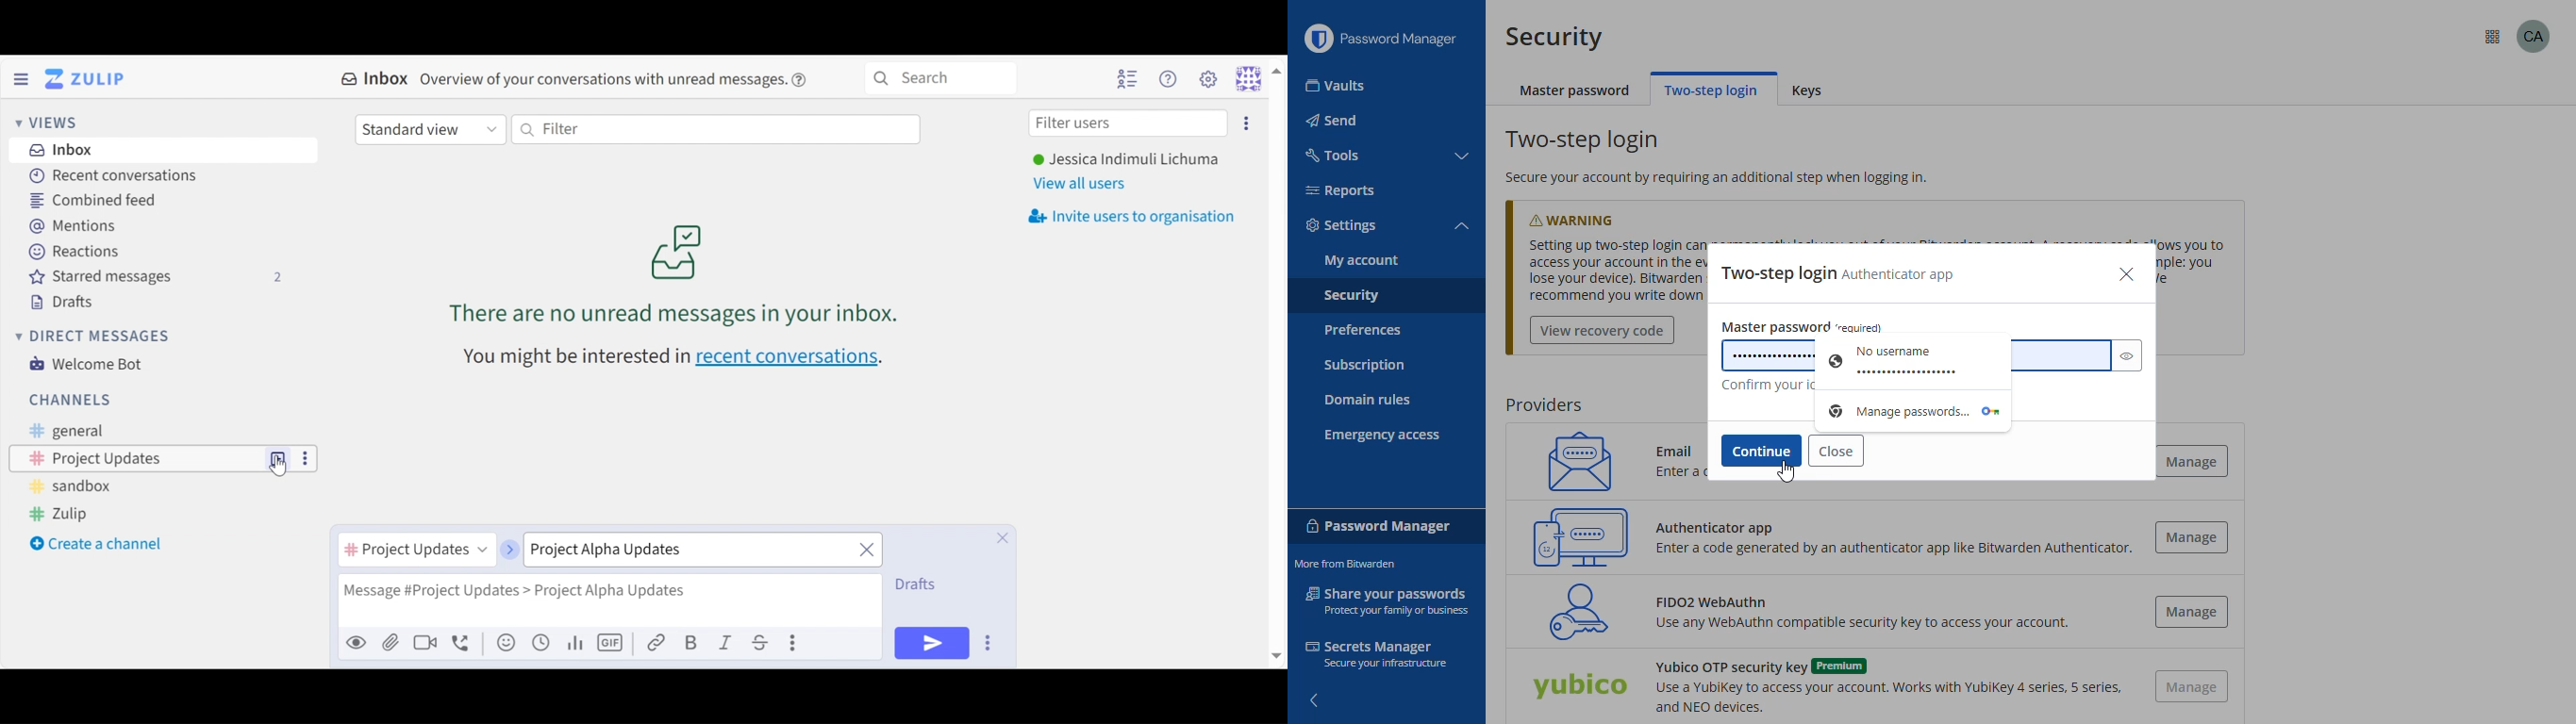 The width and height of the screenshot is (2576, 728). What do you see at coordinates (1379, 524) in the screenshot?
I see `password manager` at bounding box center [1379, 524].